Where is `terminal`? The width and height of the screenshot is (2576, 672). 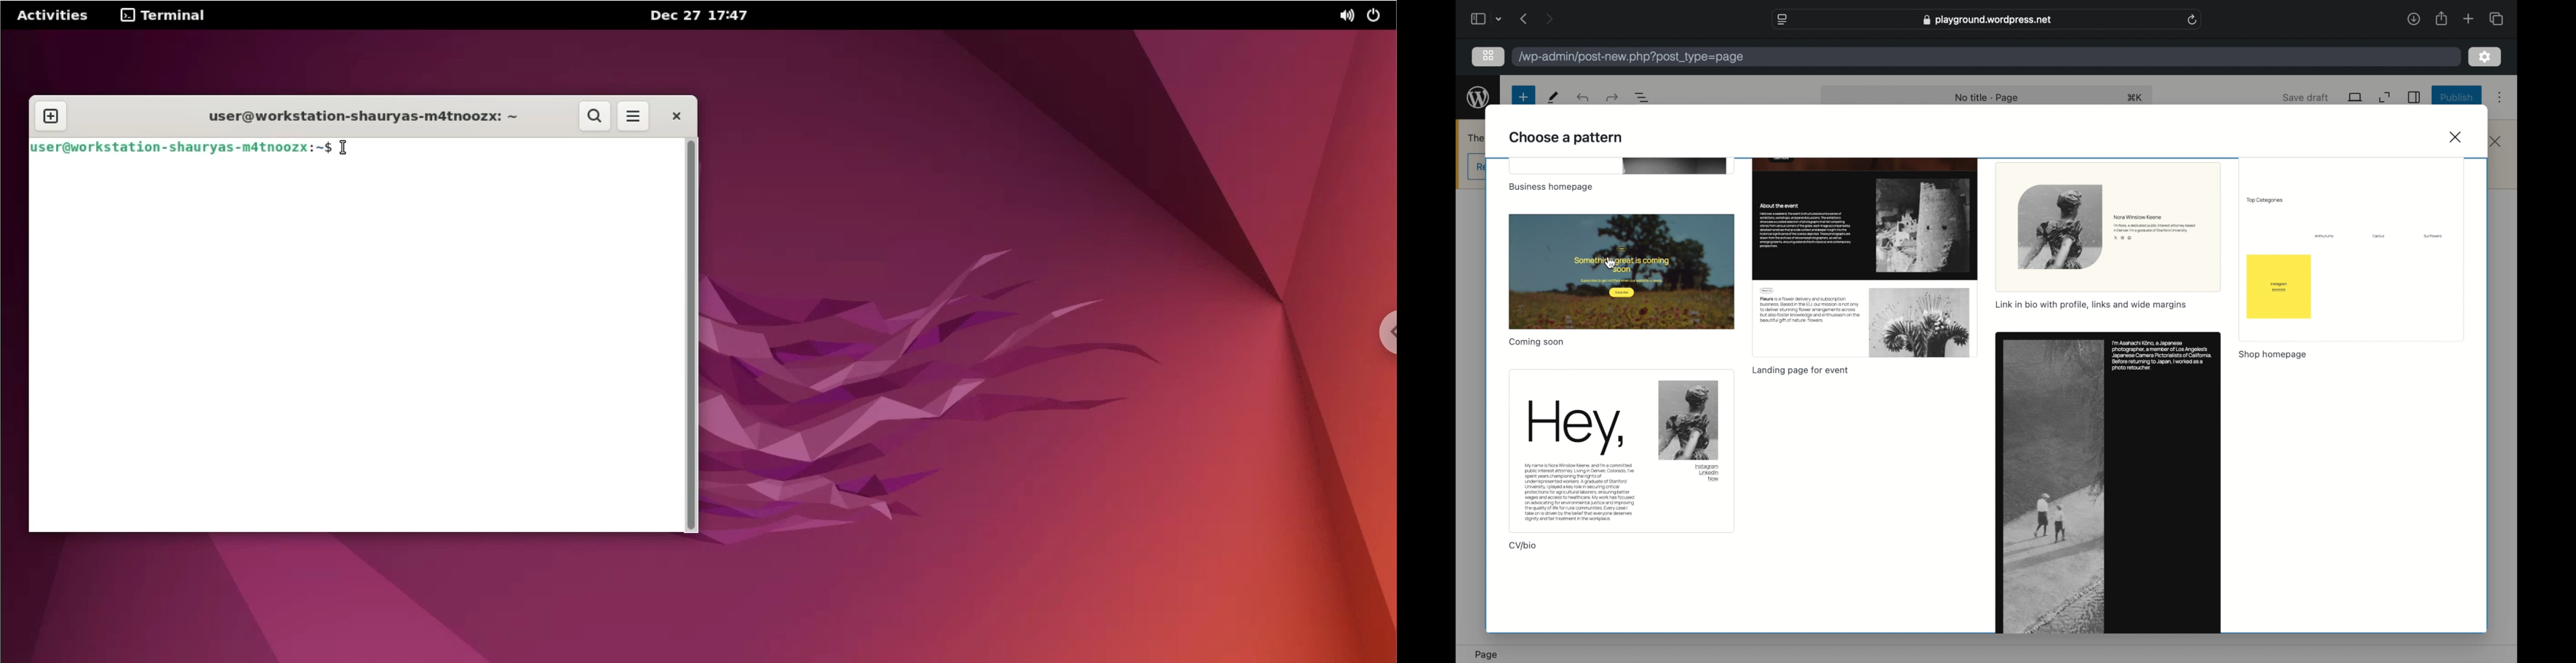 terminal is located at coordinates (167, 15).